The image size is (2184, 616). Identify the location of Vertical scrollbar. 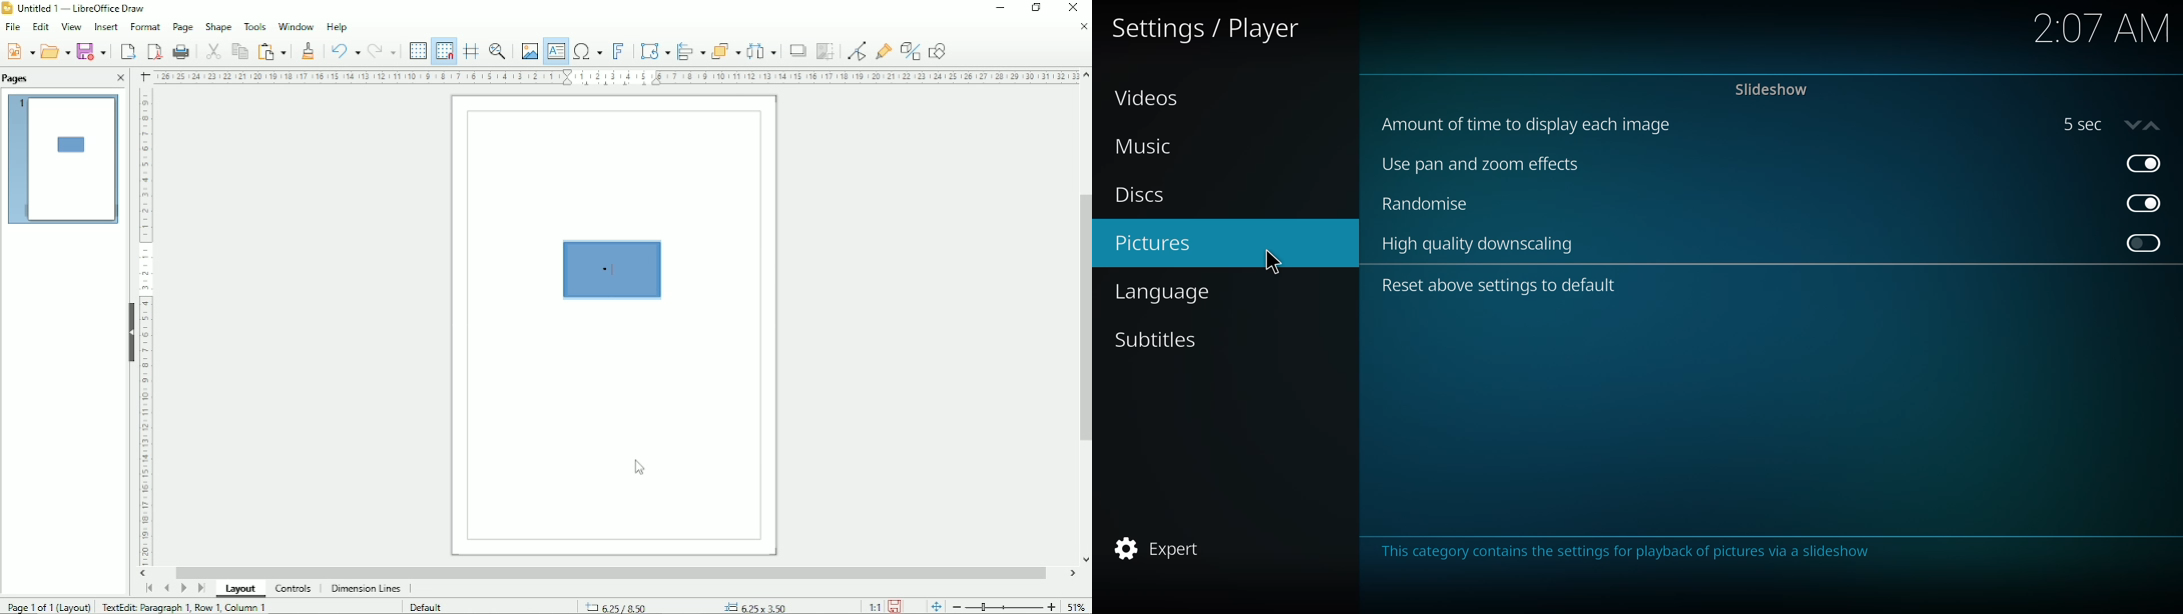
(1083, 317).